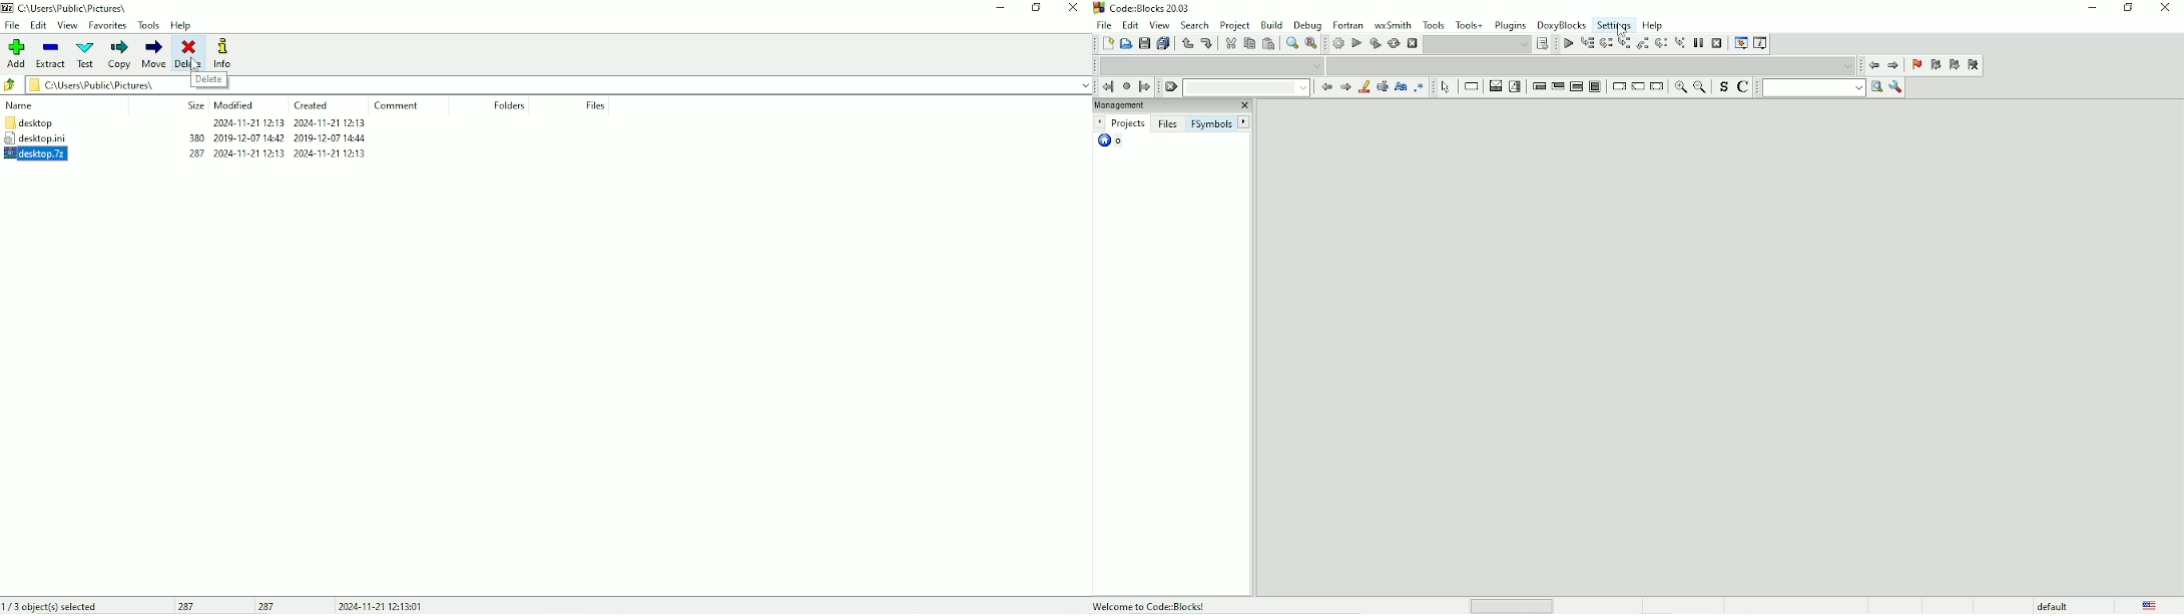 The height and width of the screenshot is (616, 2184). I want to click on Break-instruction, so click(1618, 87).